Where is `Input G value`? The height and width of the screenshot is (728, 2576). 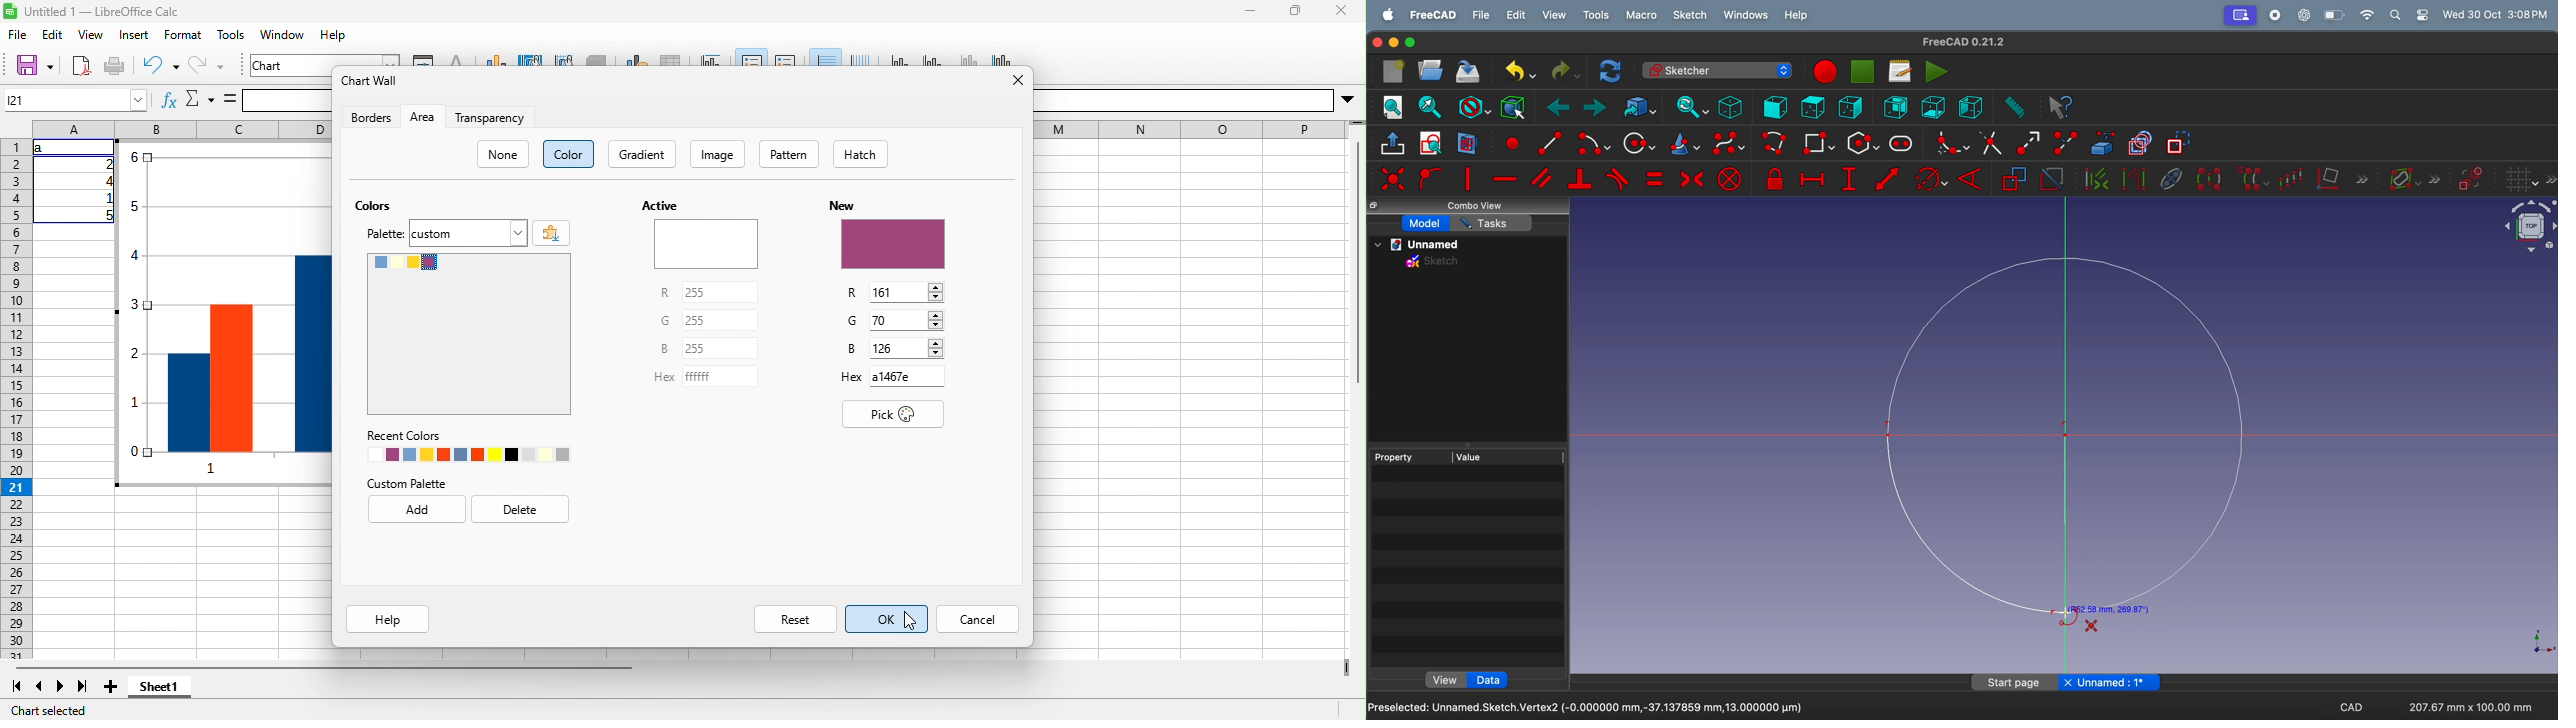 Input G value is located at coordinates (897, 320).